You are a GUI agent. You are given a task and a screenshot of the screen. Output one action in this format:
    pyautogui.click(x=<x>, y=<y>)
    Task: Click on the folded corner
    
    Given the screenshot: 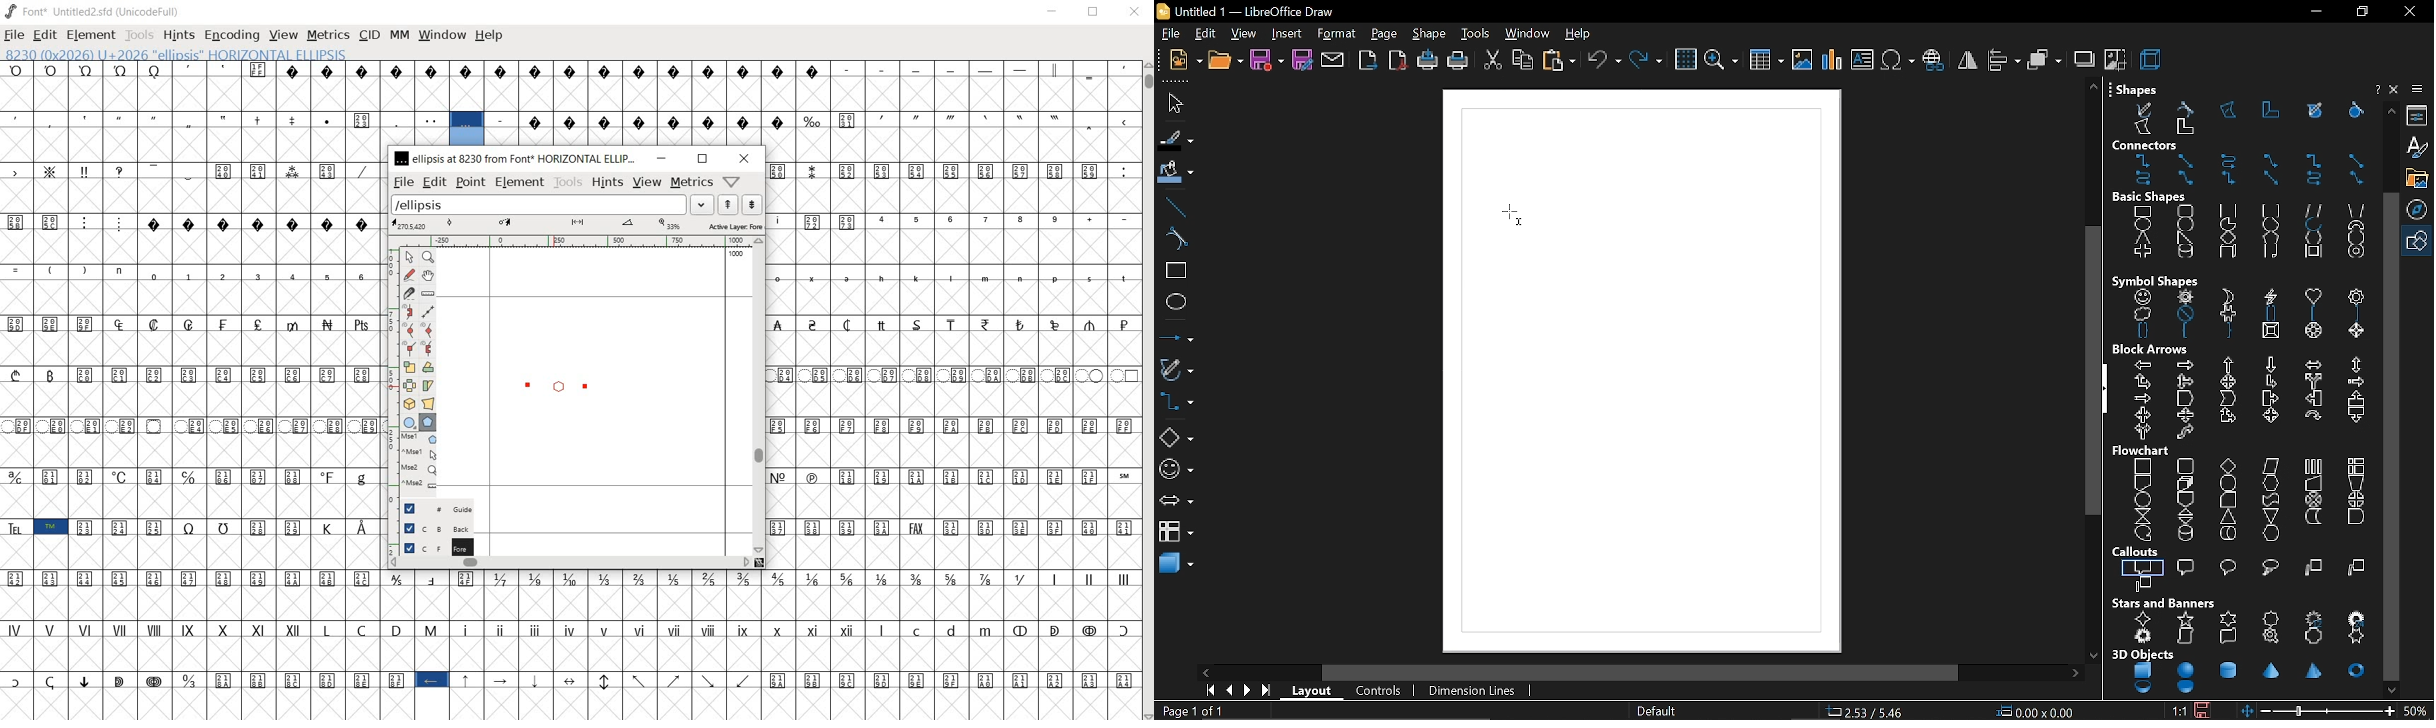 What is the action you would take?
    pyautogui.click(x=2268, y=253)
    